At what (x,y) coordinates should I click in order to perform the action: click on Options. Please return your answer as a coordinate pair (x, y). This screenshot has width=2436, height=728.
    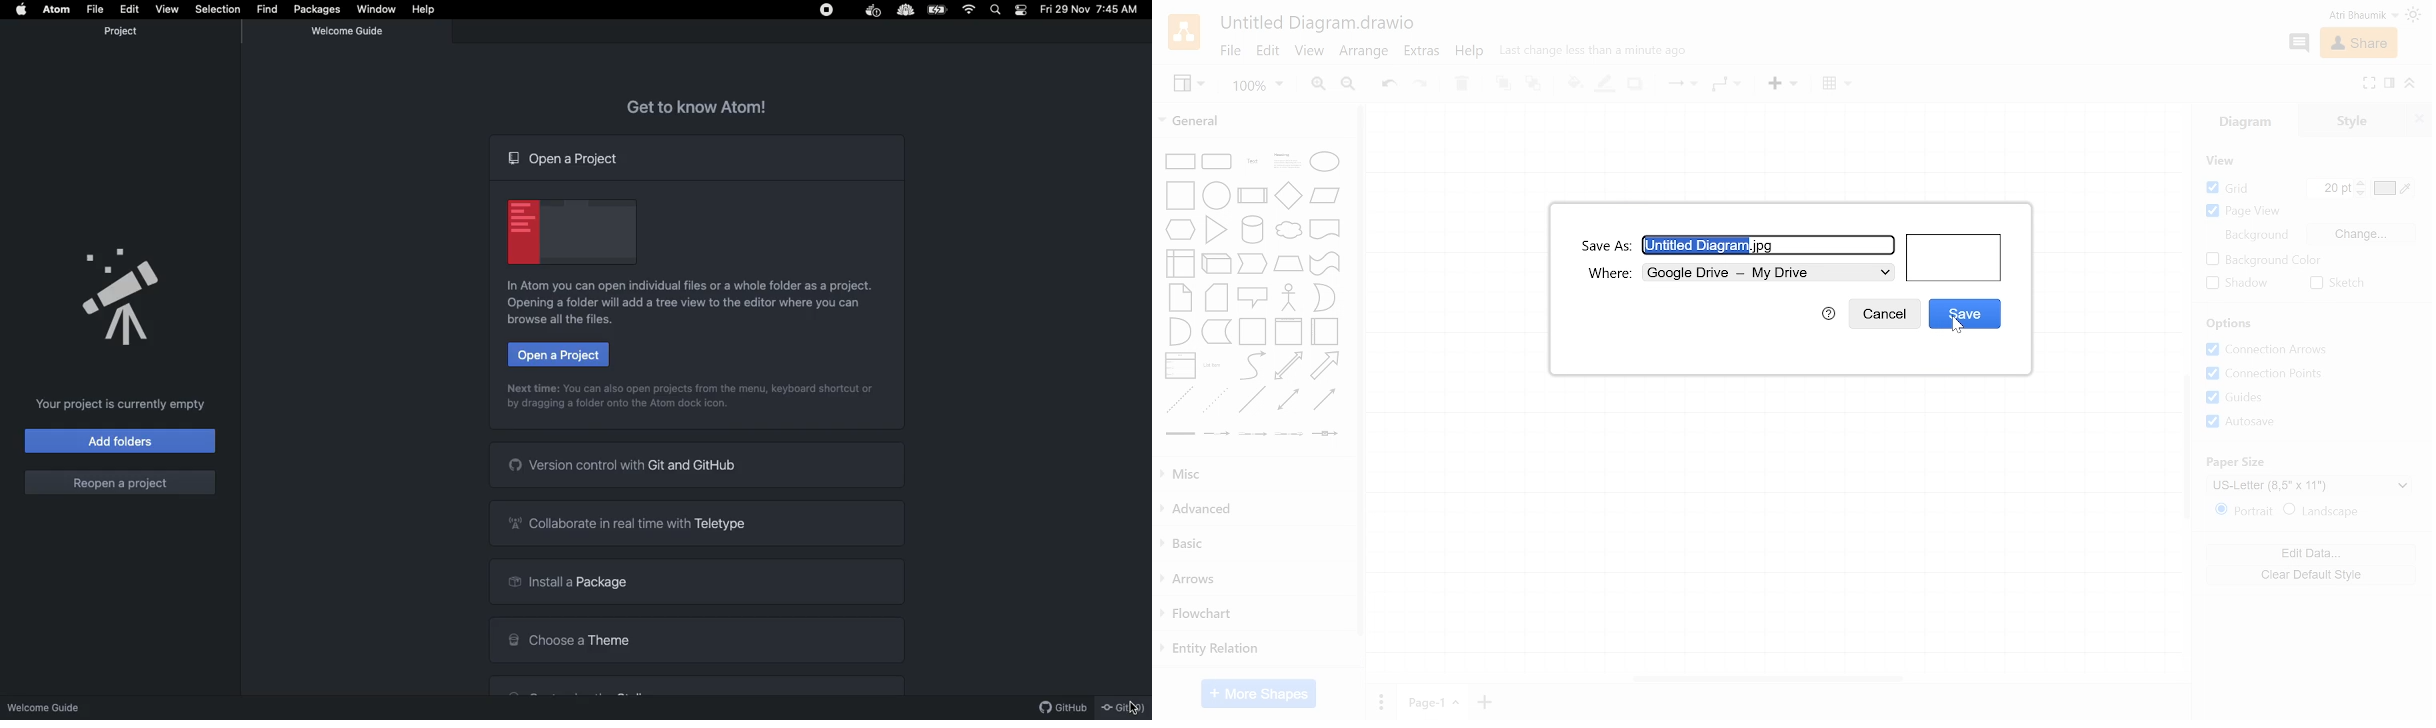
    Looking at the image, I should click on (2230, 325).